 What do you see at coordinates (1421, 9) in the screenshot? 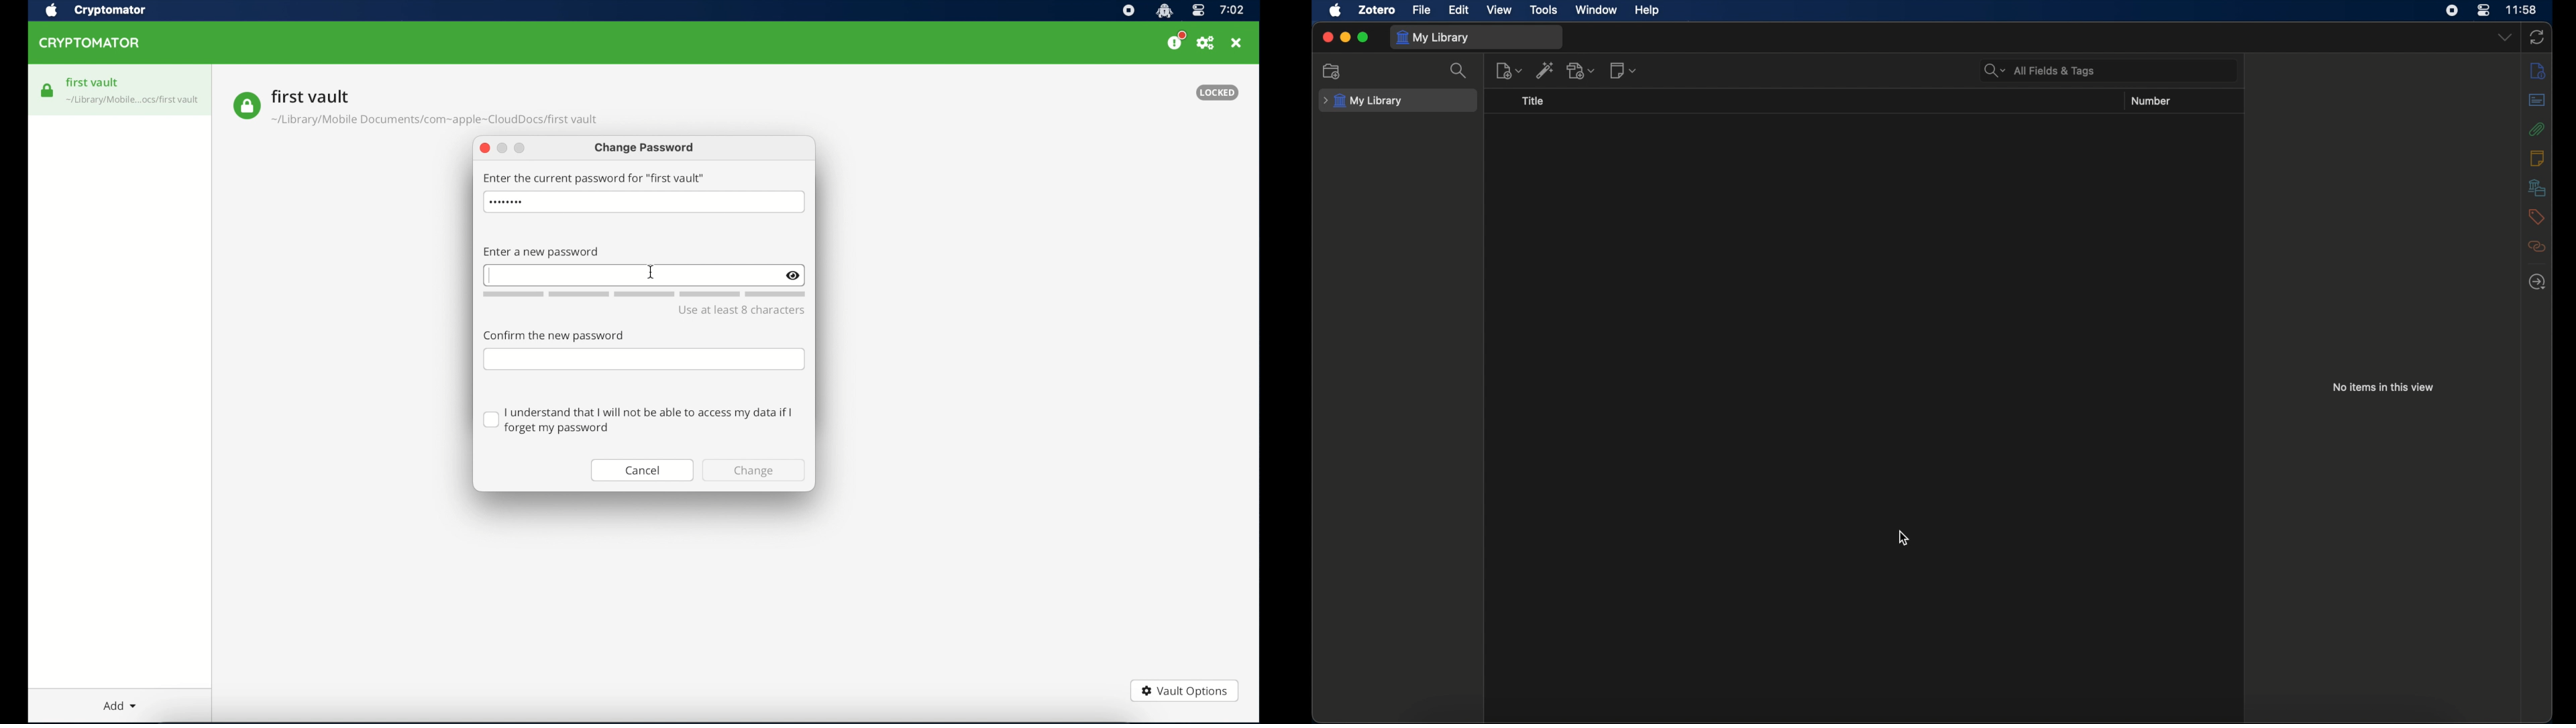
I see `file` at bounding box center [1421, 9].